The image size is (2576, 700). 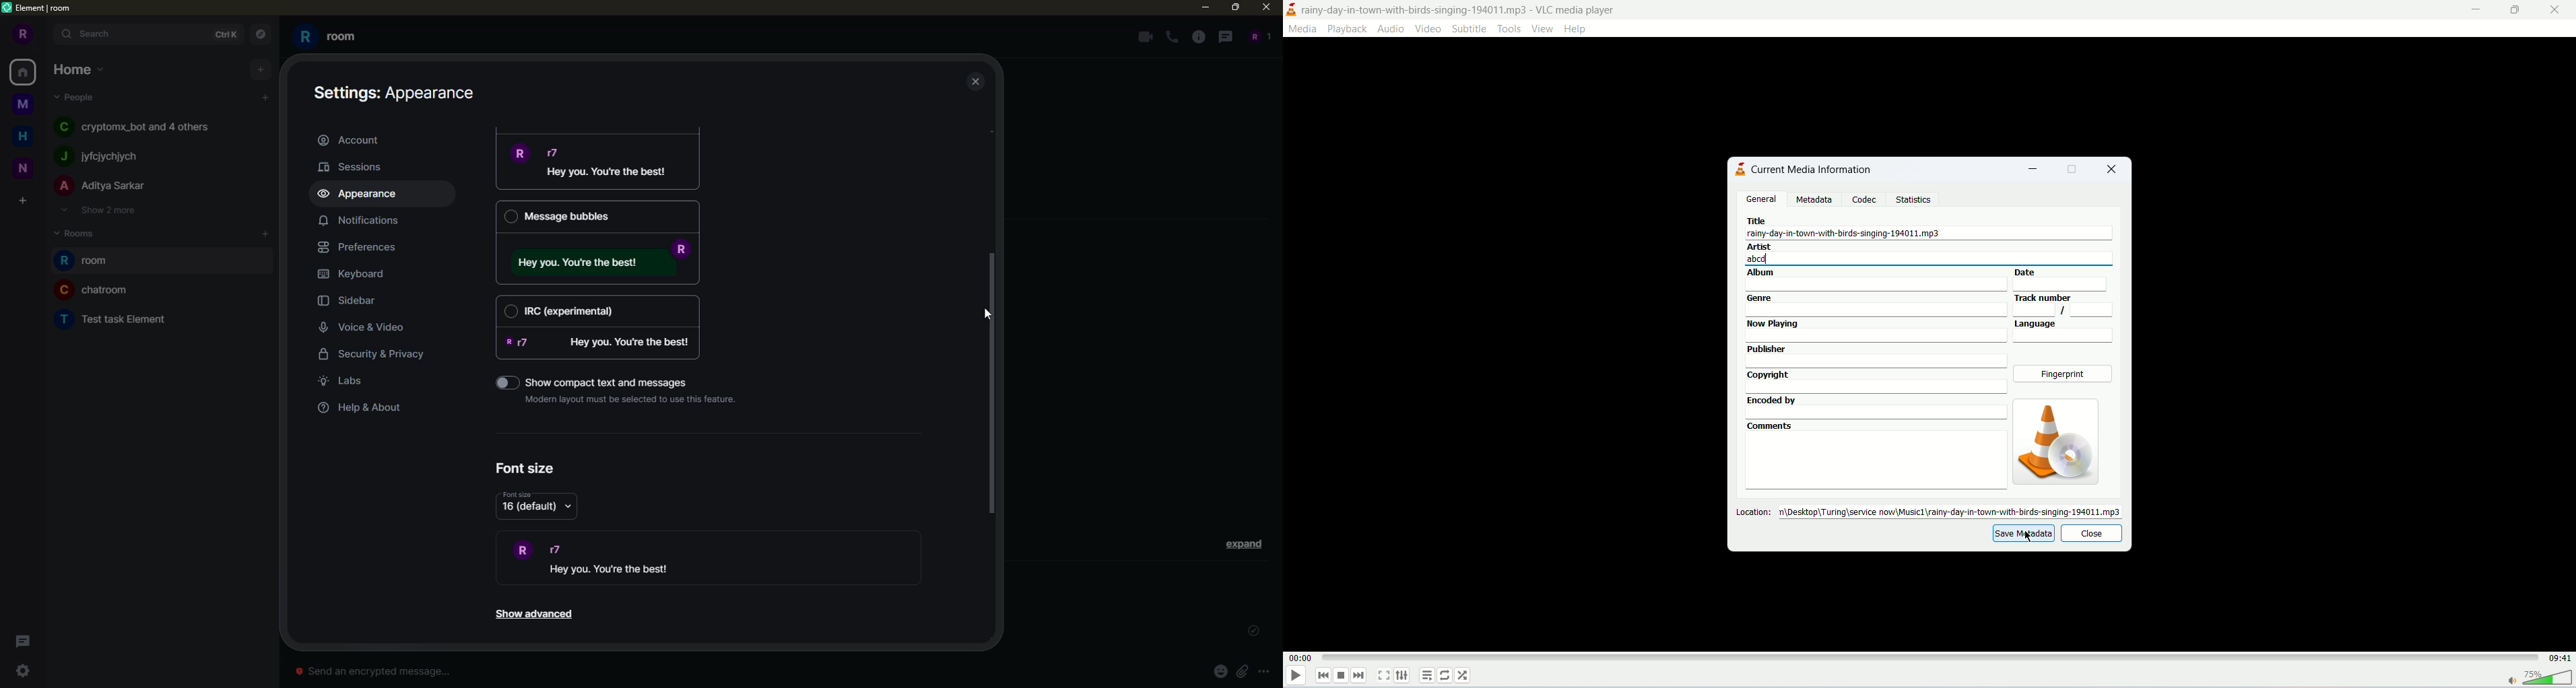 What do you see at coordinates (23, 671) in the screenshot?
I see `settings` at bounding box center [23, 671].